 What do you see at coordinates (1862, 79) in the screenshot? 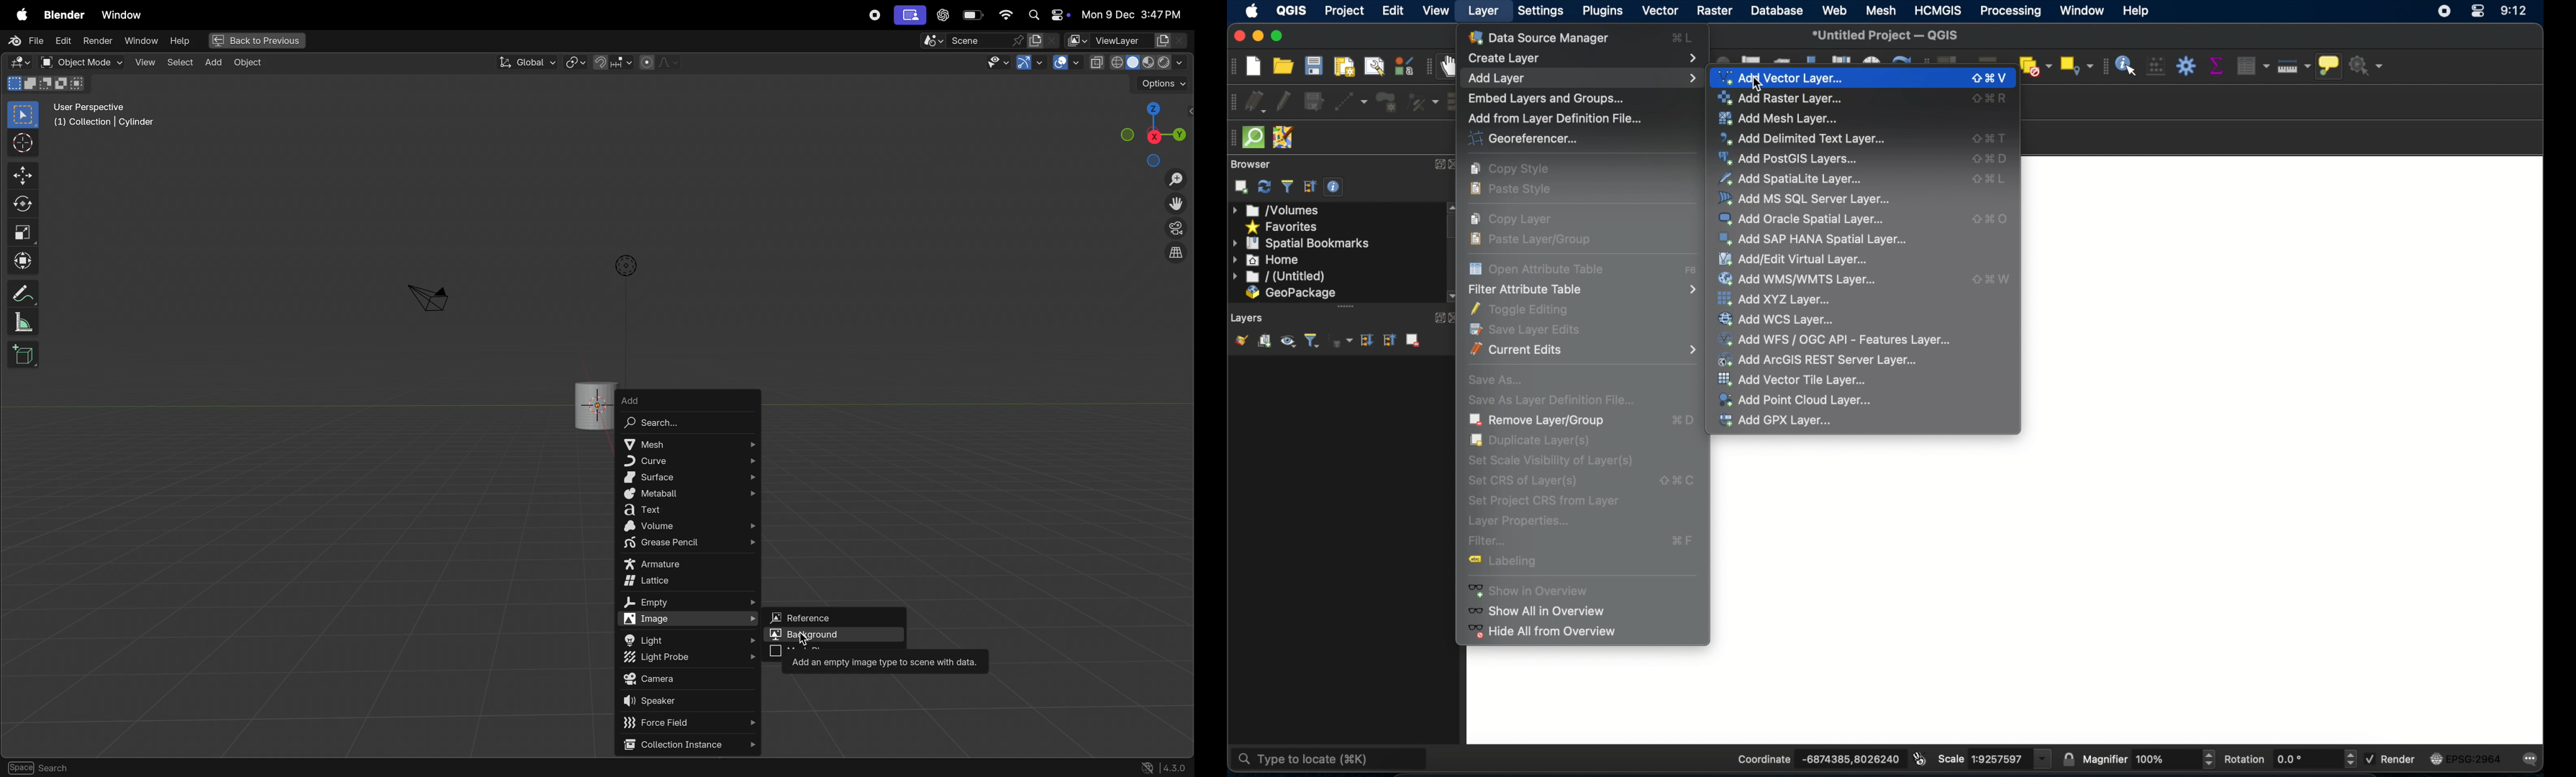
I see `Add vector layer...` at bounding box center [1862, 79].